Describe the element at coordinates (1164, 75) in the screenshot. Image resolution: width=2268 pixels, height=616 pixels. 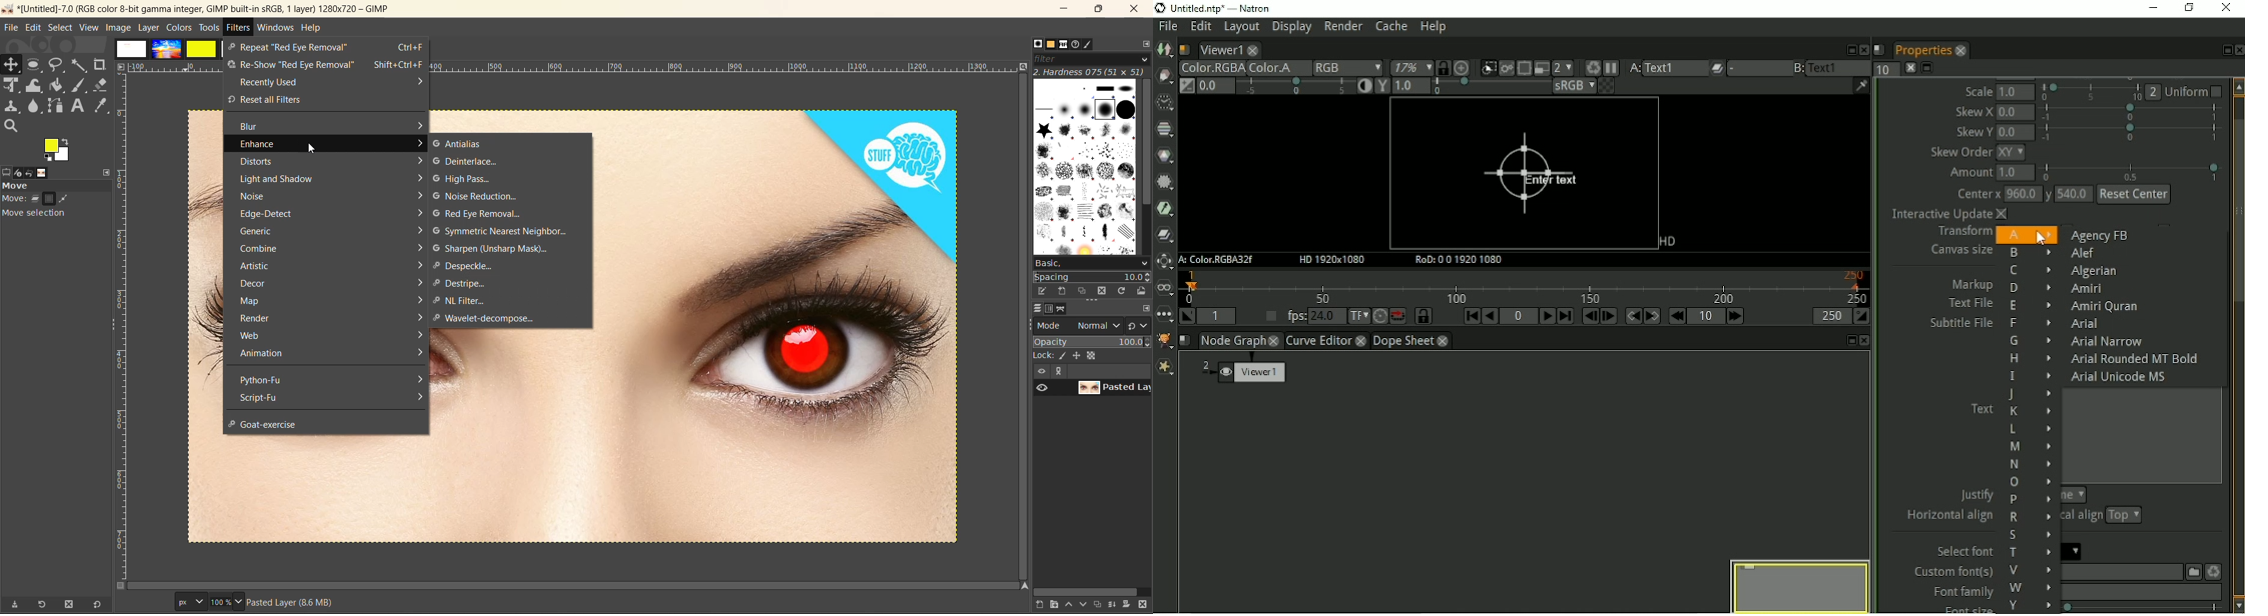
I see `Draw` at that location.